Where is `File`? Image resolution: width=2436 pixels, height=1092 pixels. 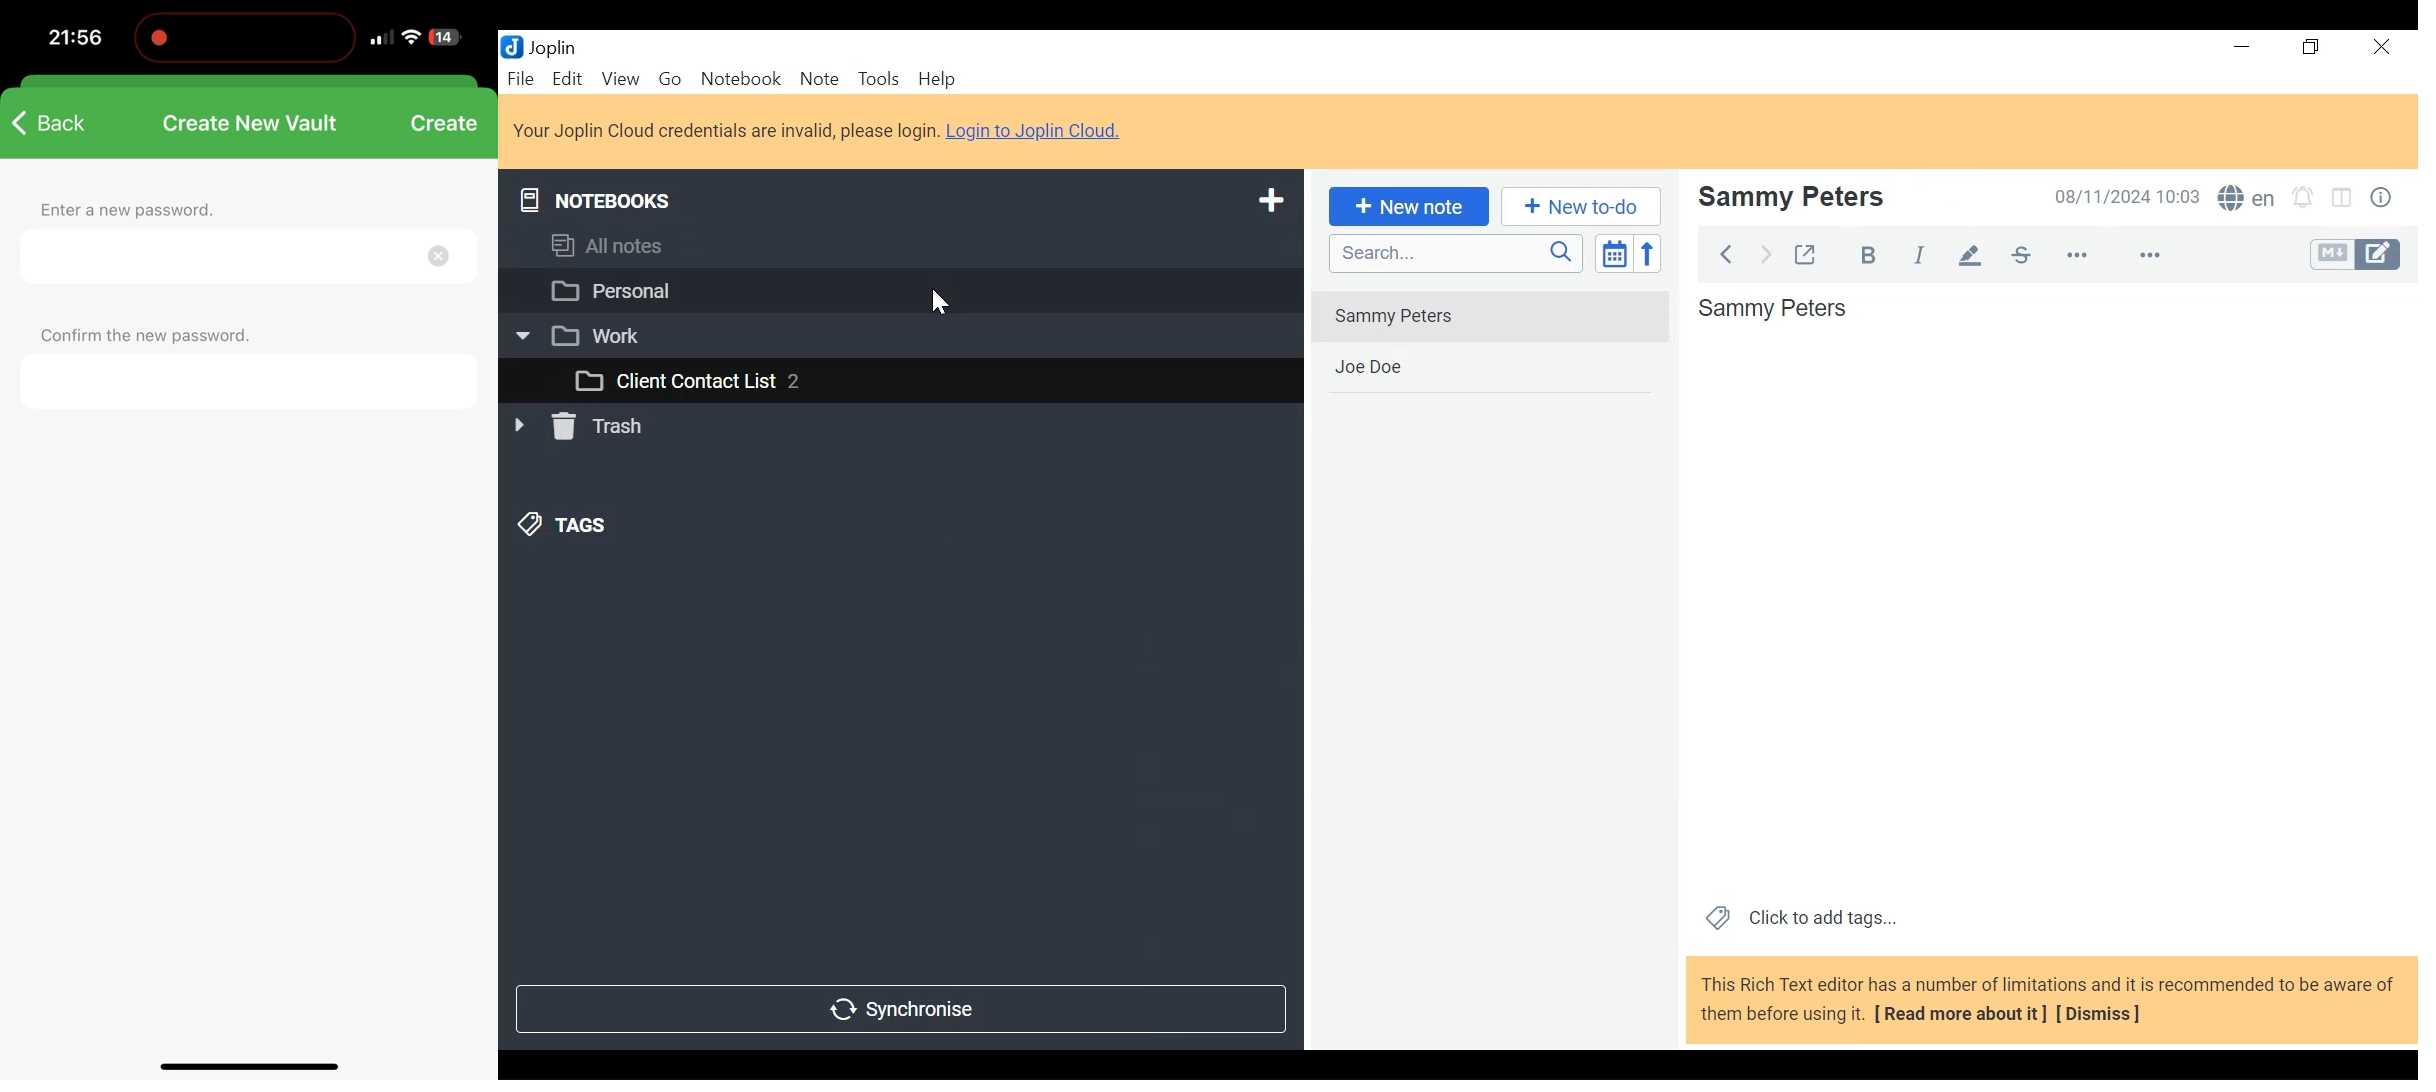
File is located at coordinates (521, 76).